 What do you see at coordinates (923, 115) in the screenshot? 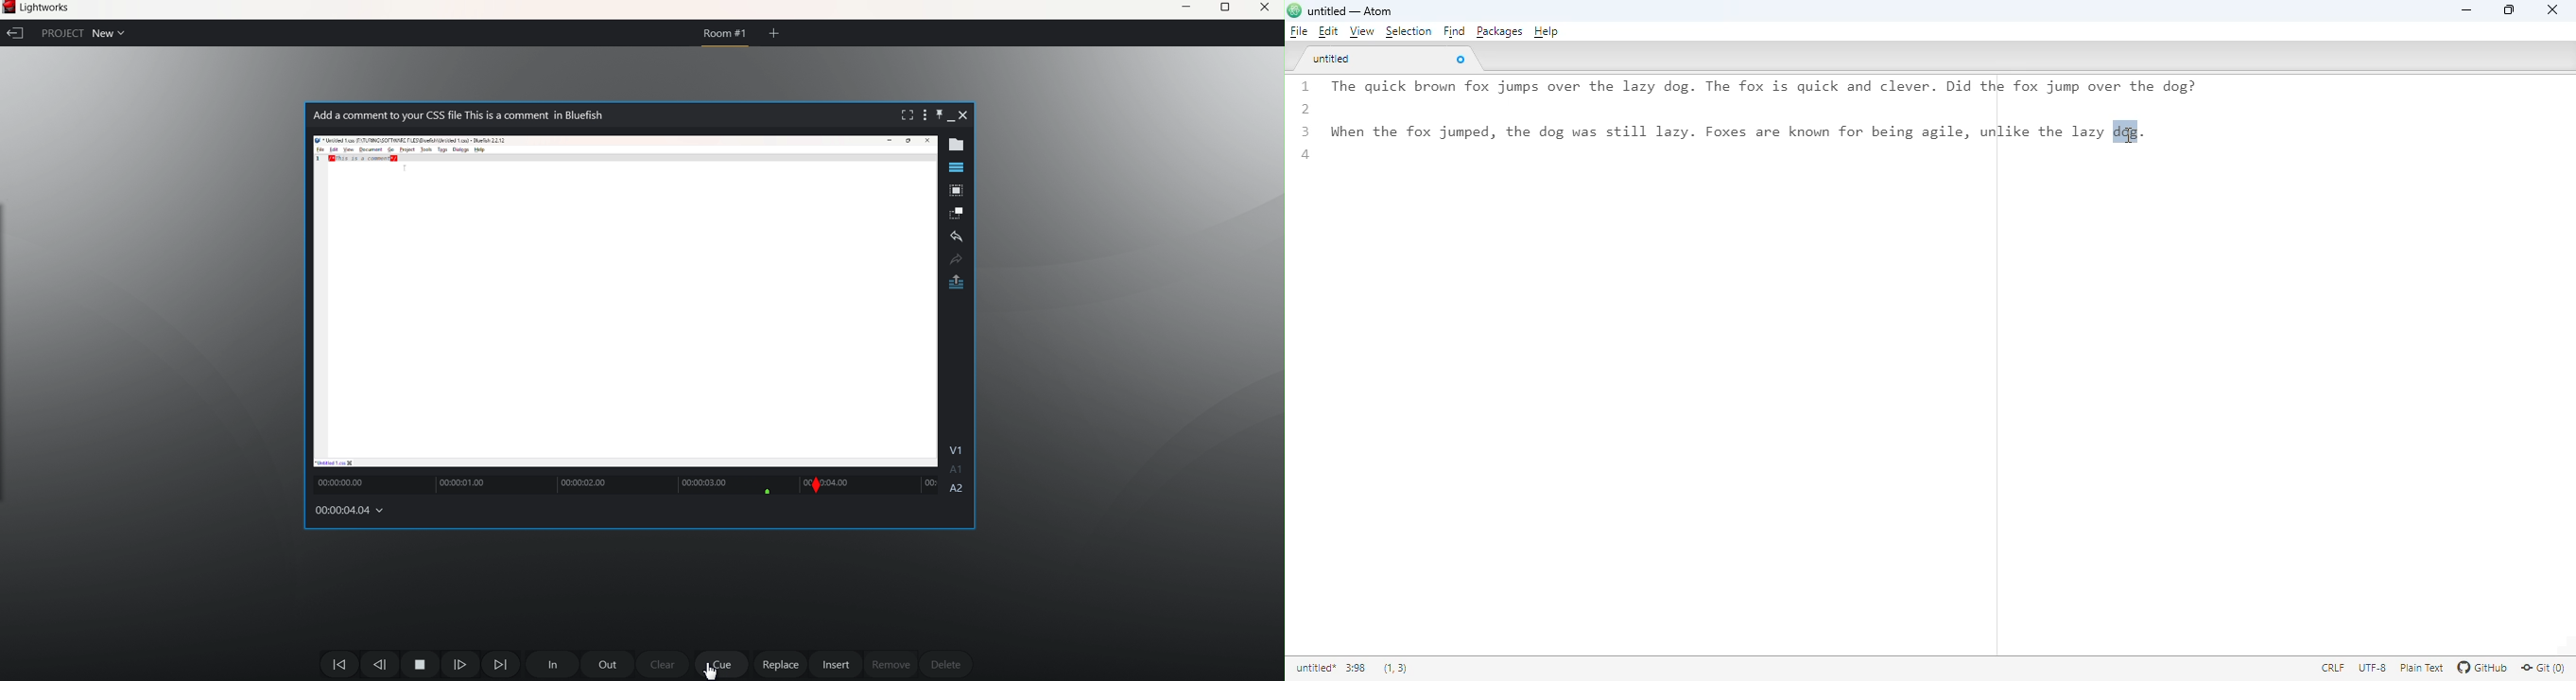
I see `show setting menu` at bounding box center [923, 115].